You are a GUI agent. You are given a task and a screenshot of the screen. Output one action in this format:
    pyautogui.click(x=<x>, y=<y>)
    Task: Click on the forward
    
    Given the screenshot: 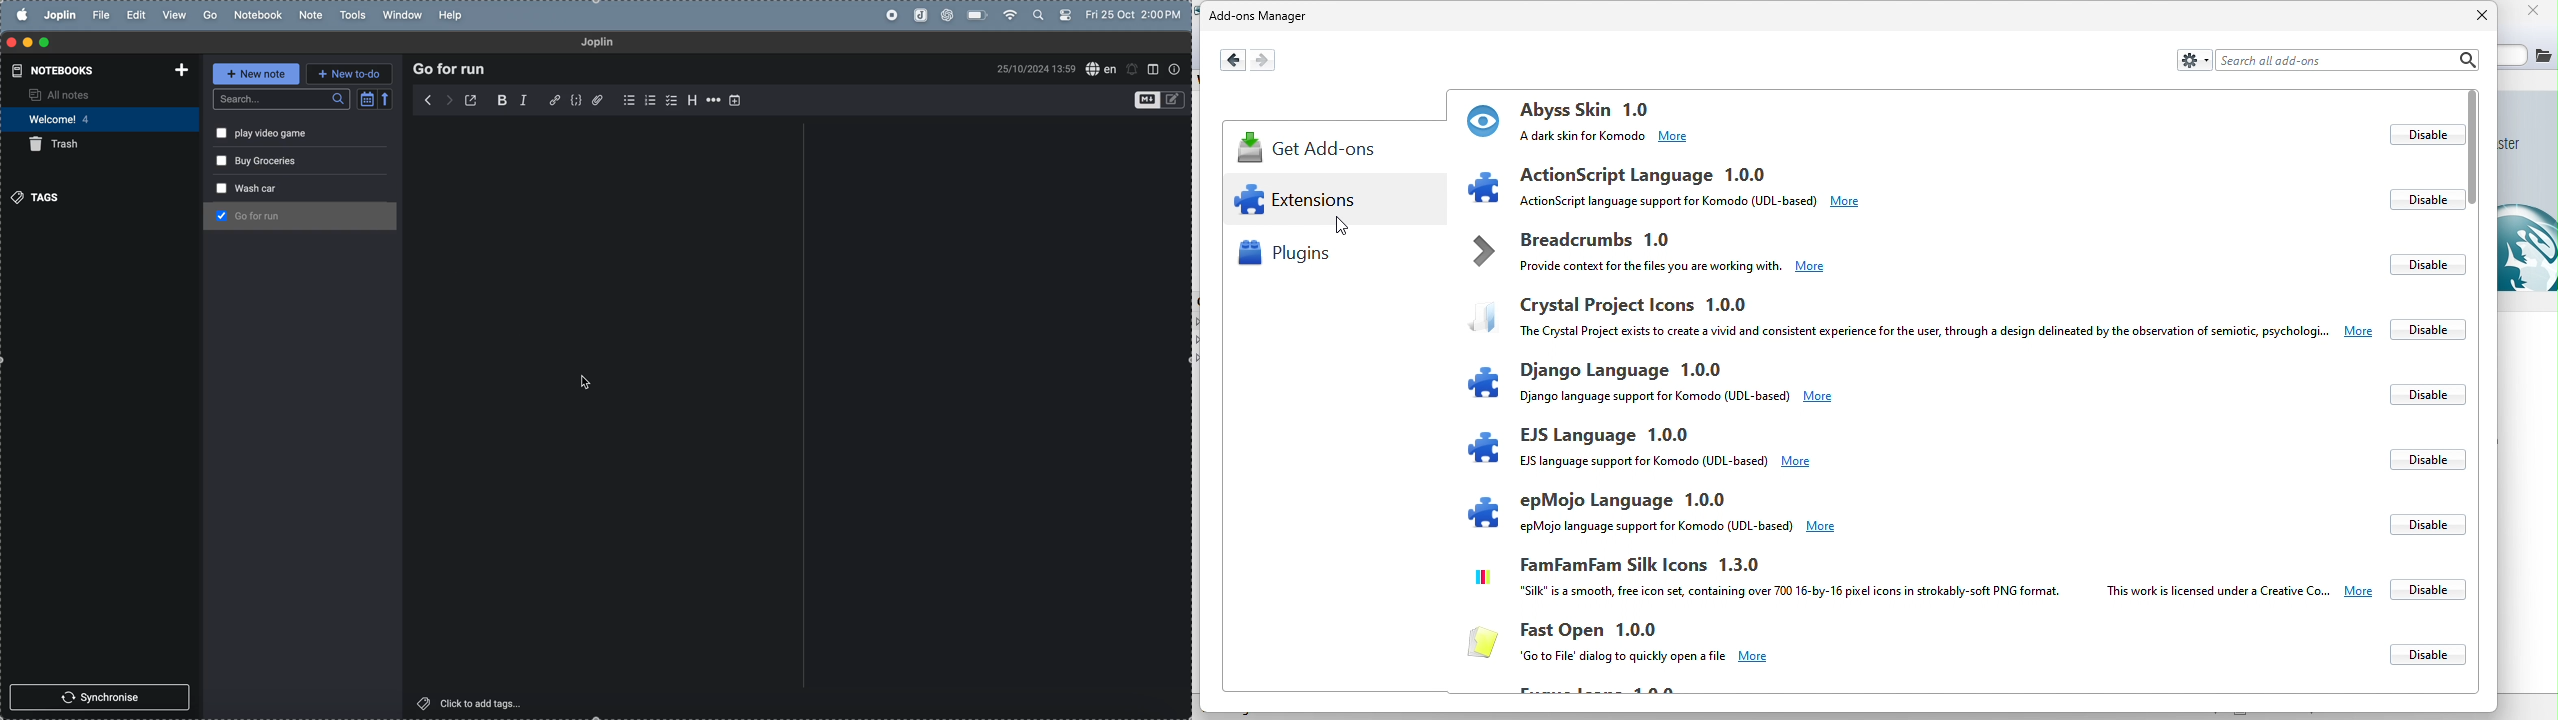 What is the action you would take?
    pyautogui.click(x=428, y=100)
    